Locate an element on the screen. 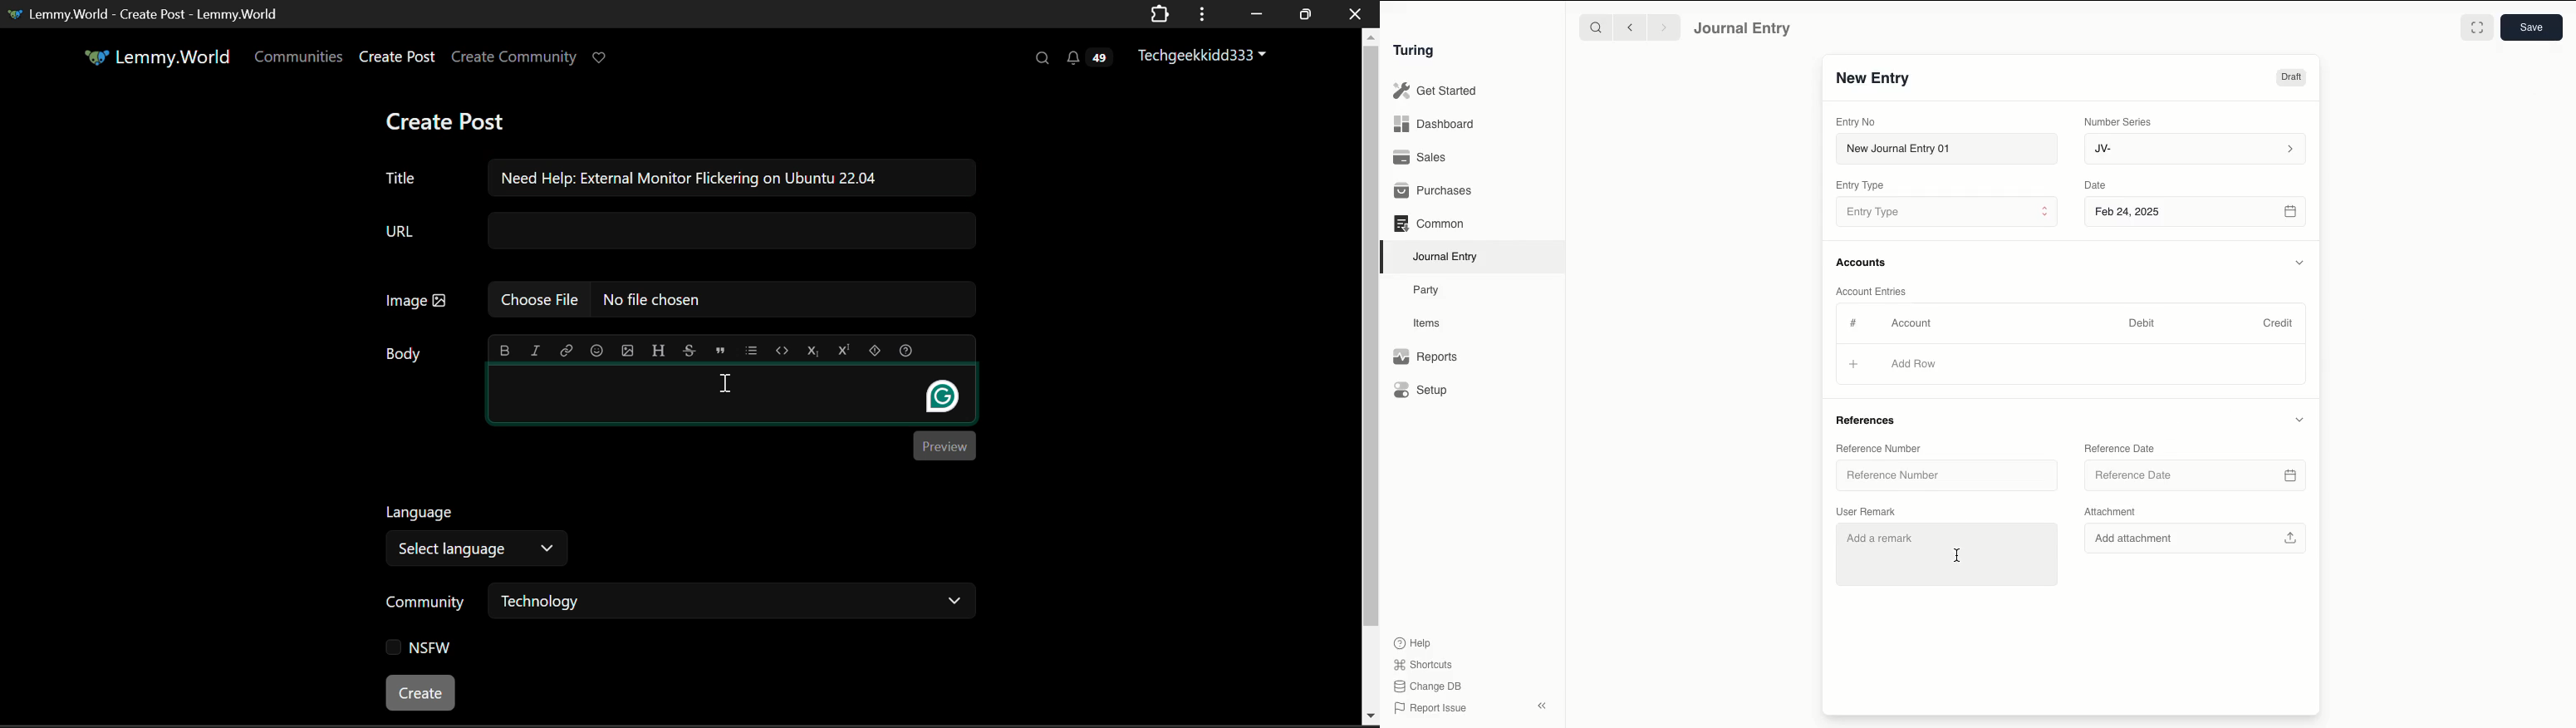 This screenshot has height=728, width=2576. Reference Number is located at coordinates (1946, 474).